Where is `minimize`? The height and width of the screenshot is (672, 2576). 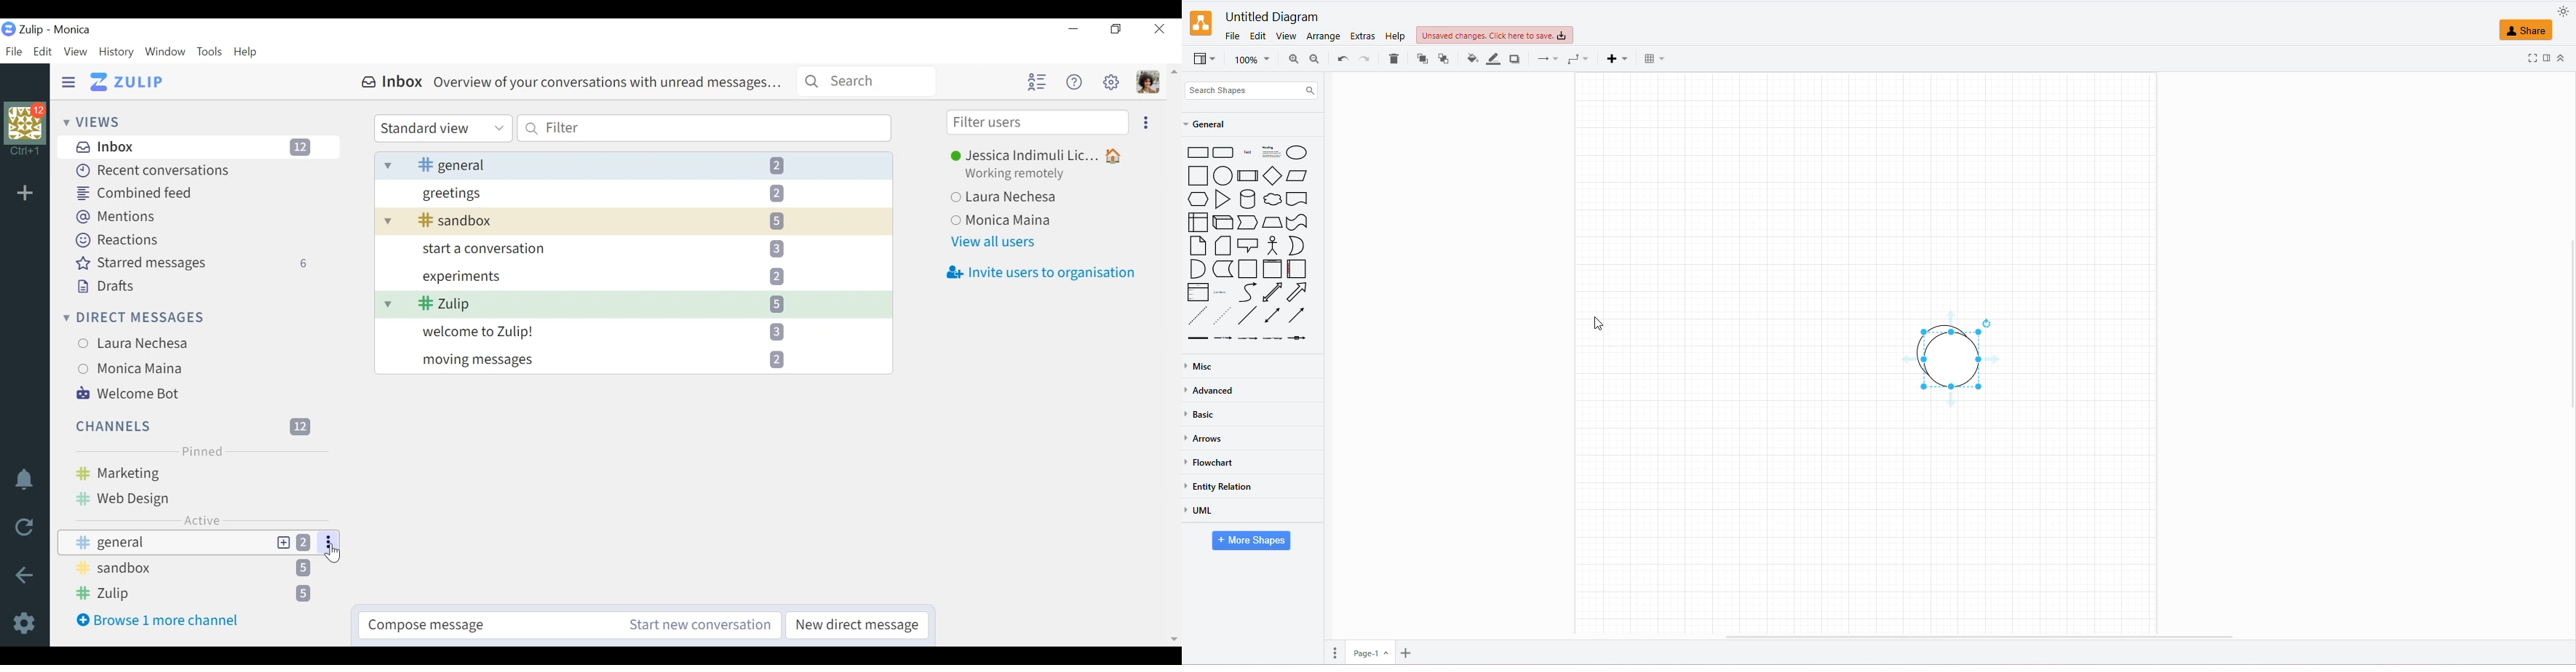
minimize is located at coordinates (1073, 29).